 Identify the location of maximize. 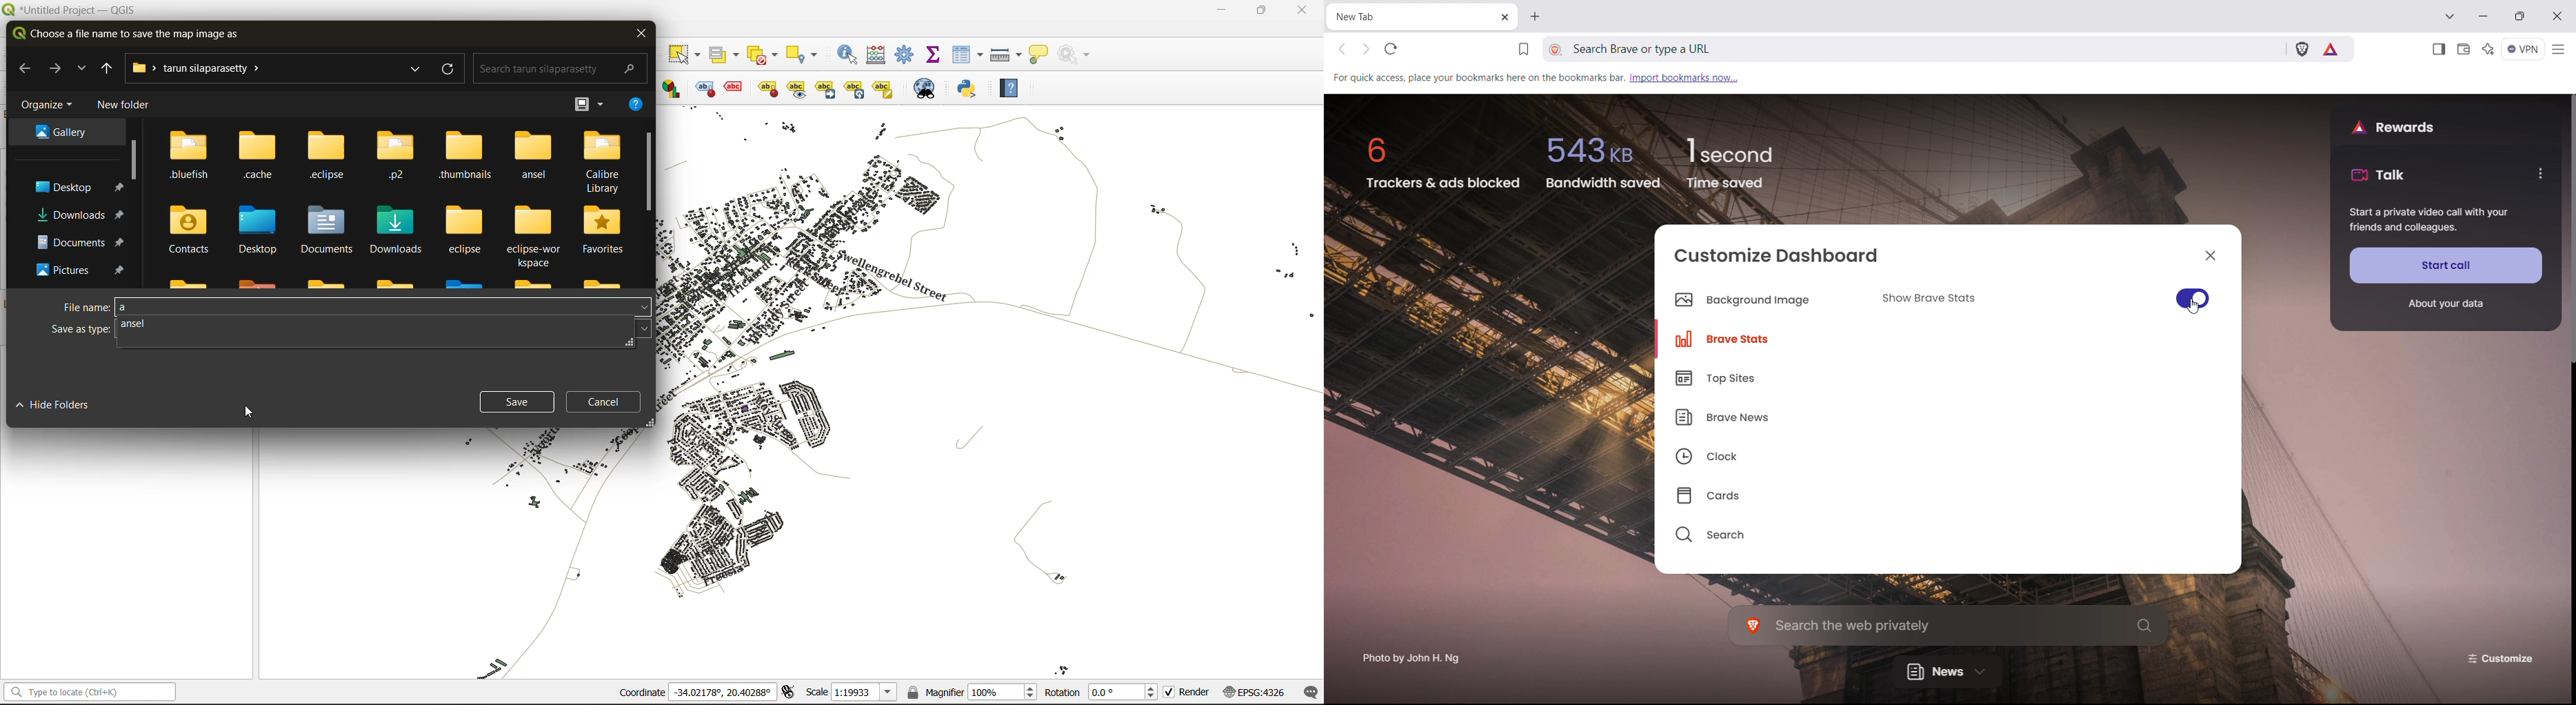
(1262, 10).